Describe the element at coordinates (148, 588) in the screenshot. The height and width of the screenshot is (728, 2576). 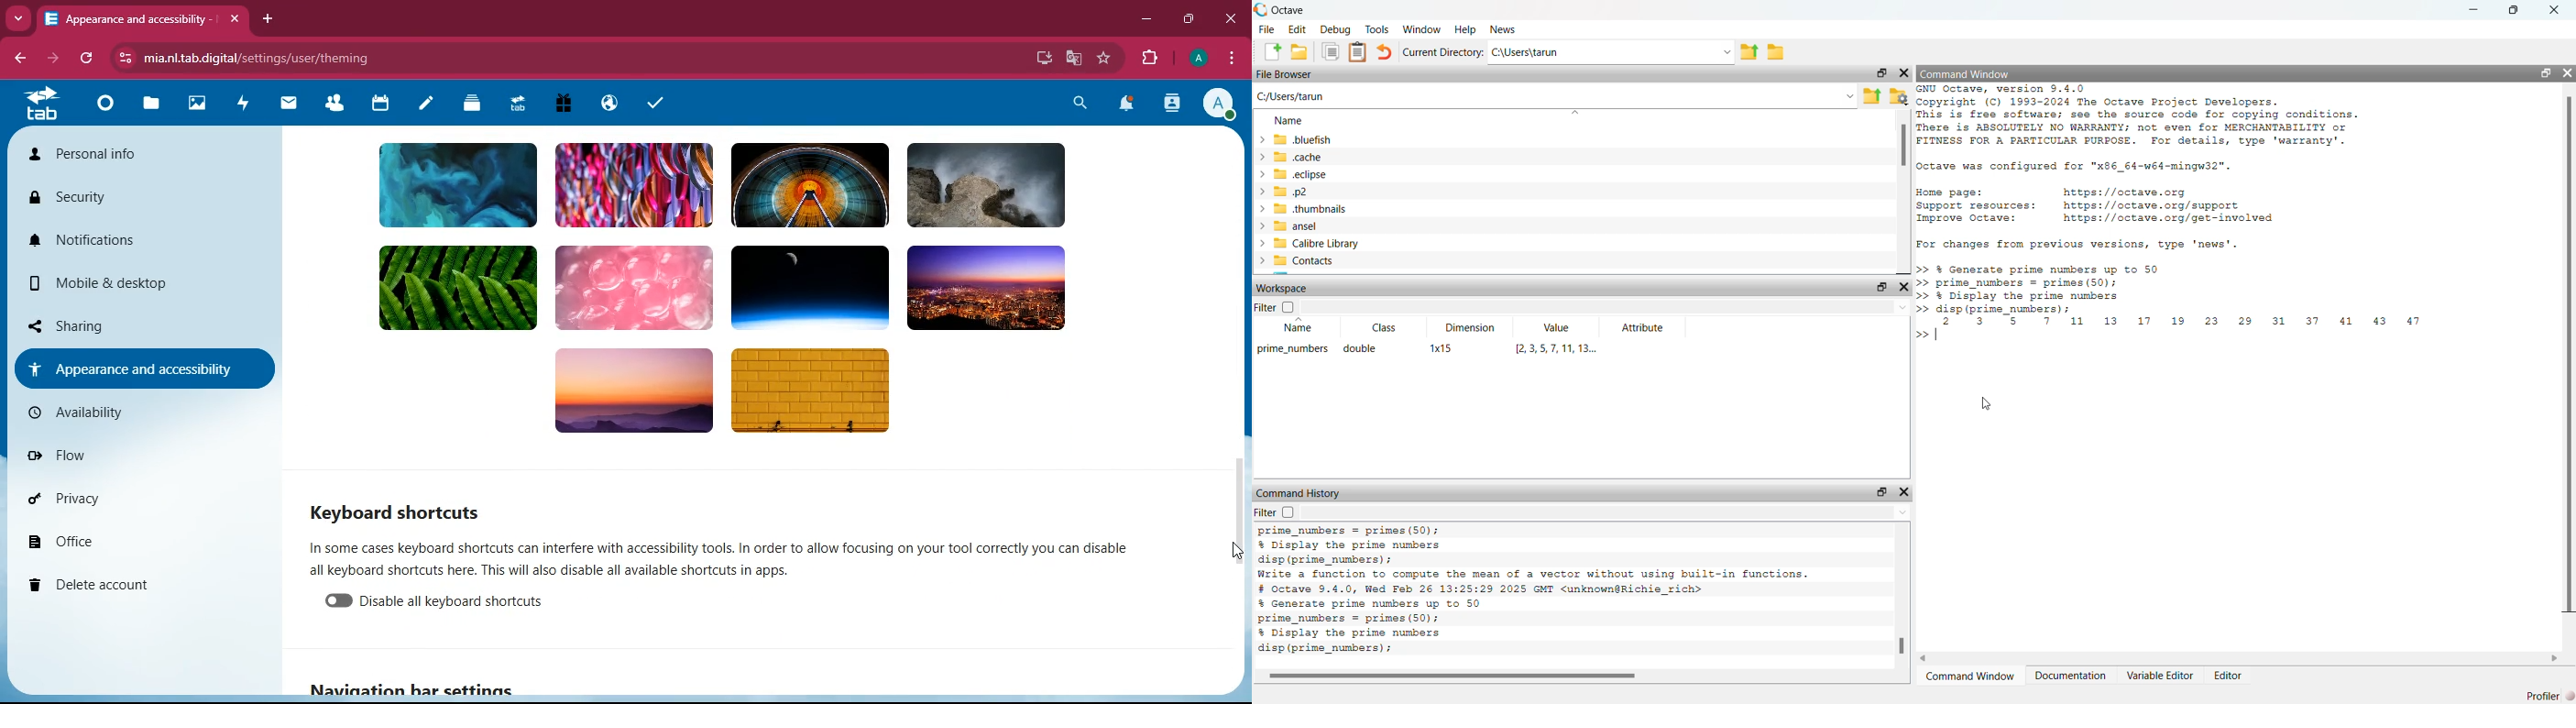
I see `delete` at that location.